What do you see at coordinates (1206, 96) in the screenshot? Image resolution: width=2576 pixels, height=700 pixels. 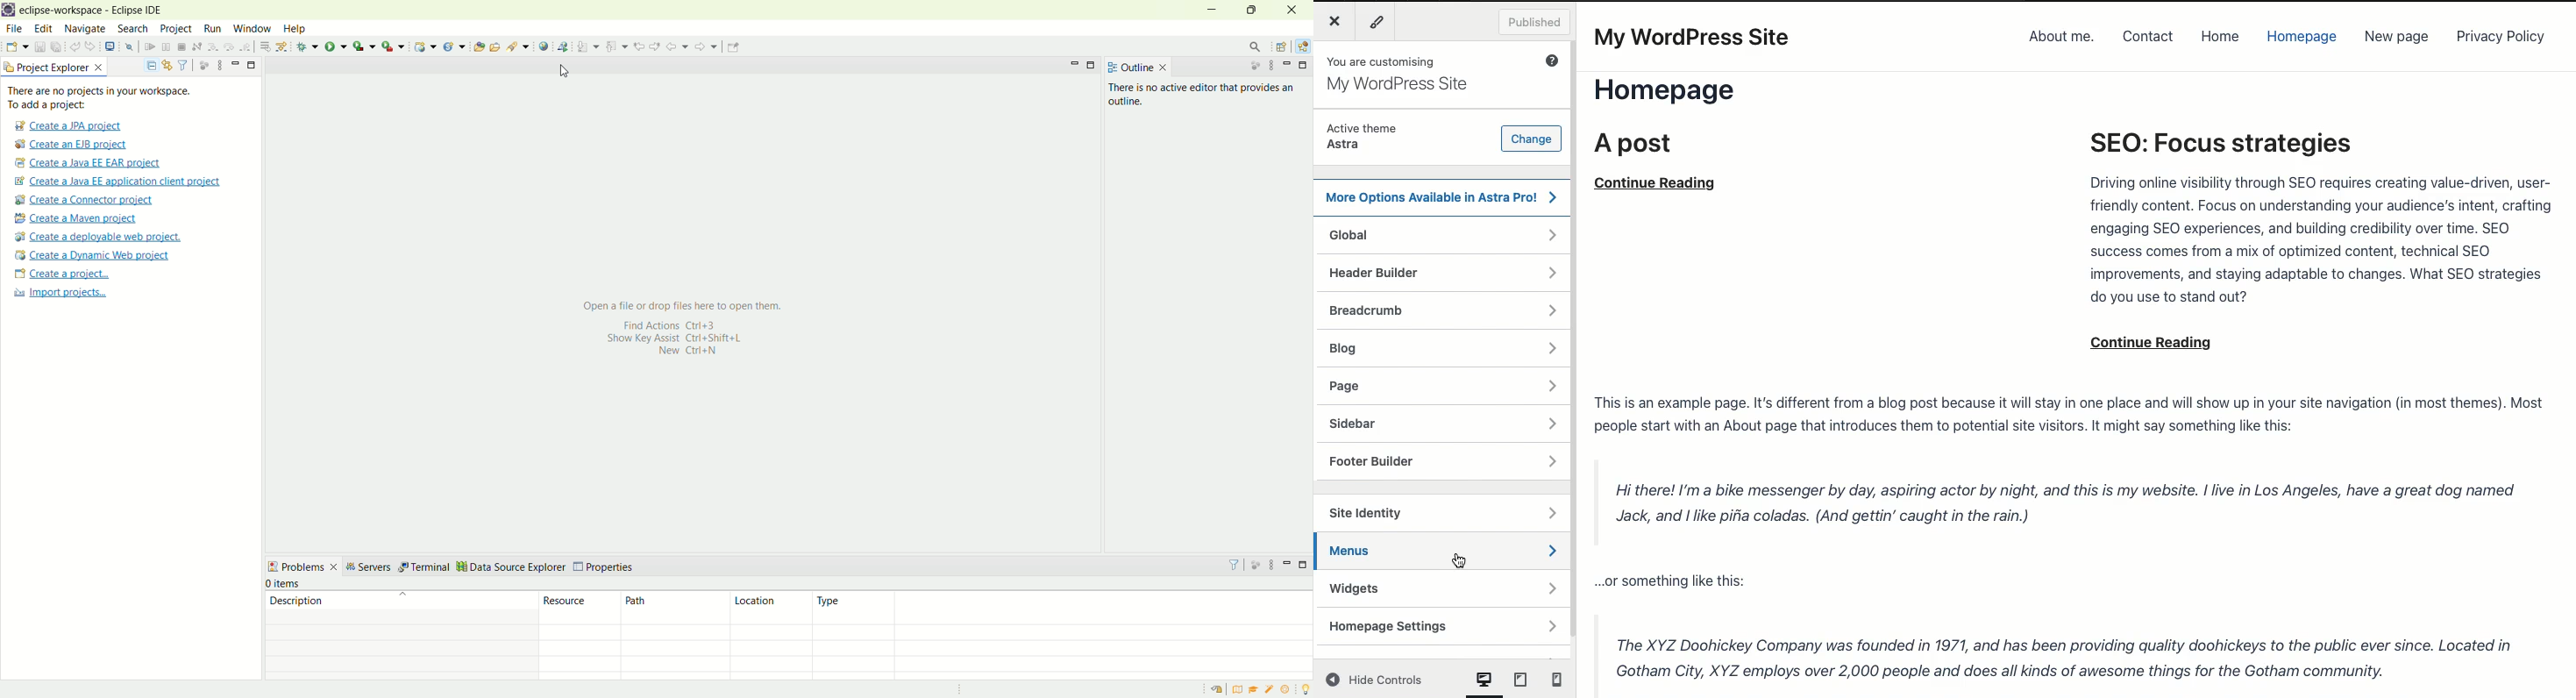 I see `There is no active editor that provides an outline` at bounding box center [1206, 96].